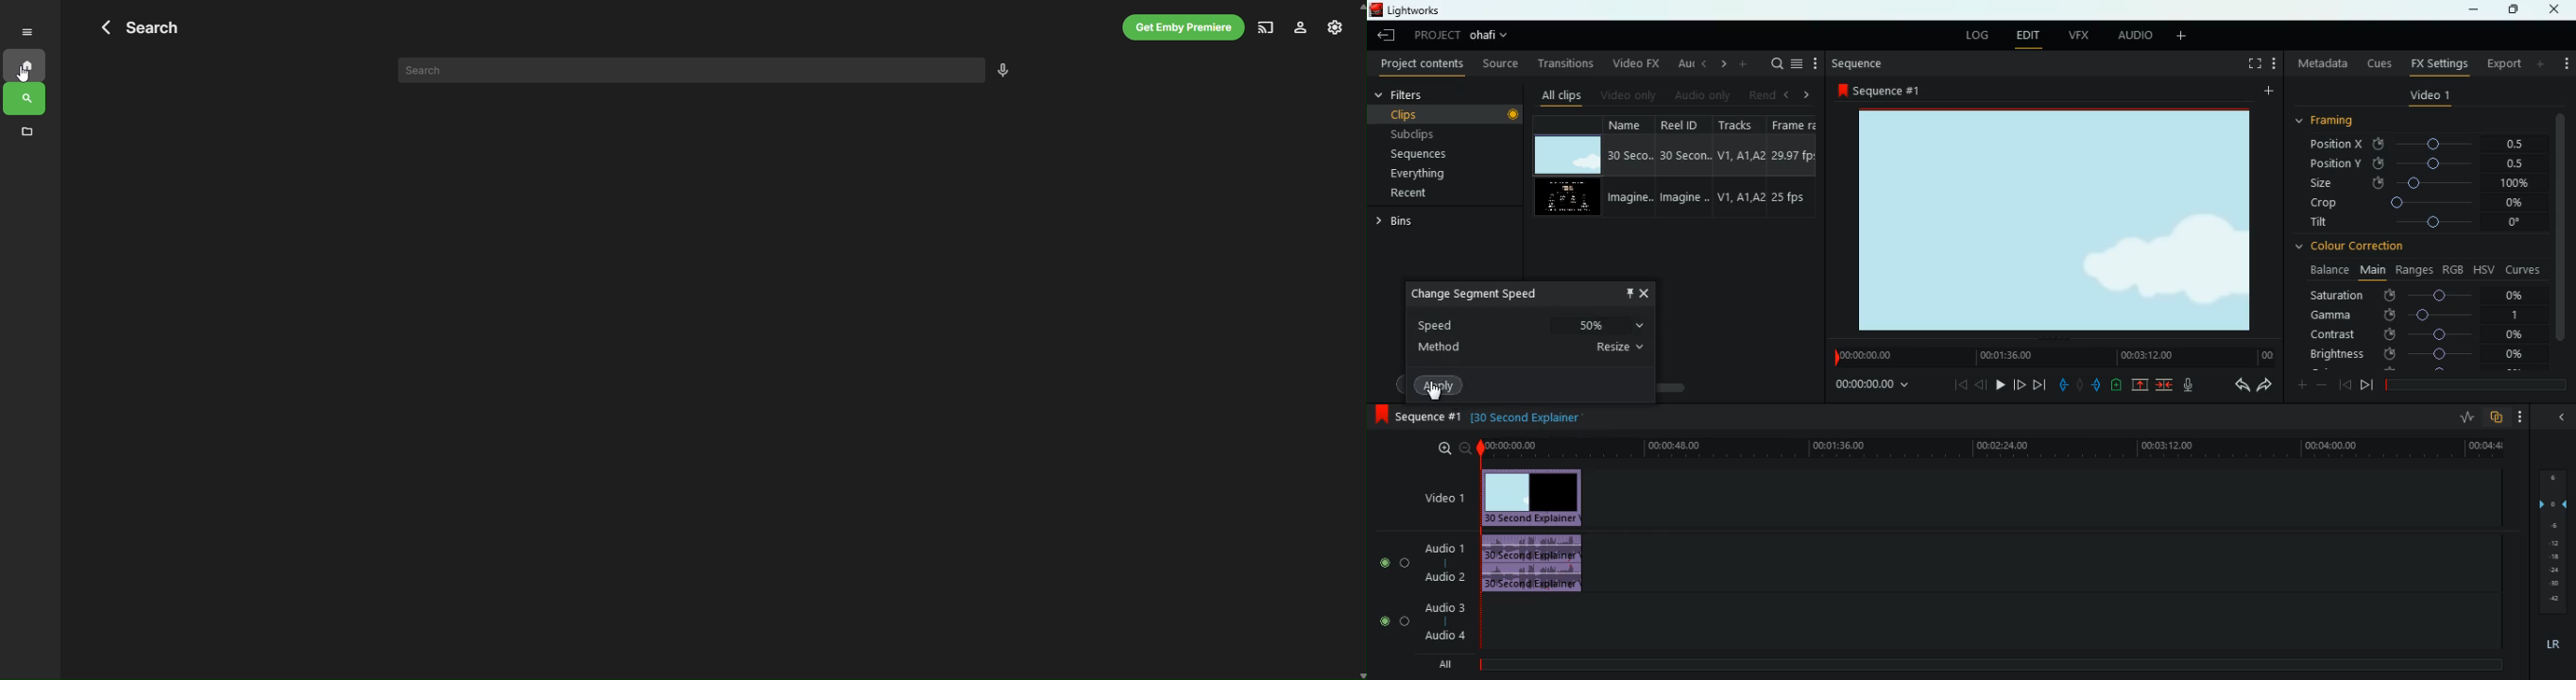 Image resolution: width=2576 pixels, height=700 pixels. Describe the element at coordinates (1386, 35) in the screenshot. I see `leave` at that location.